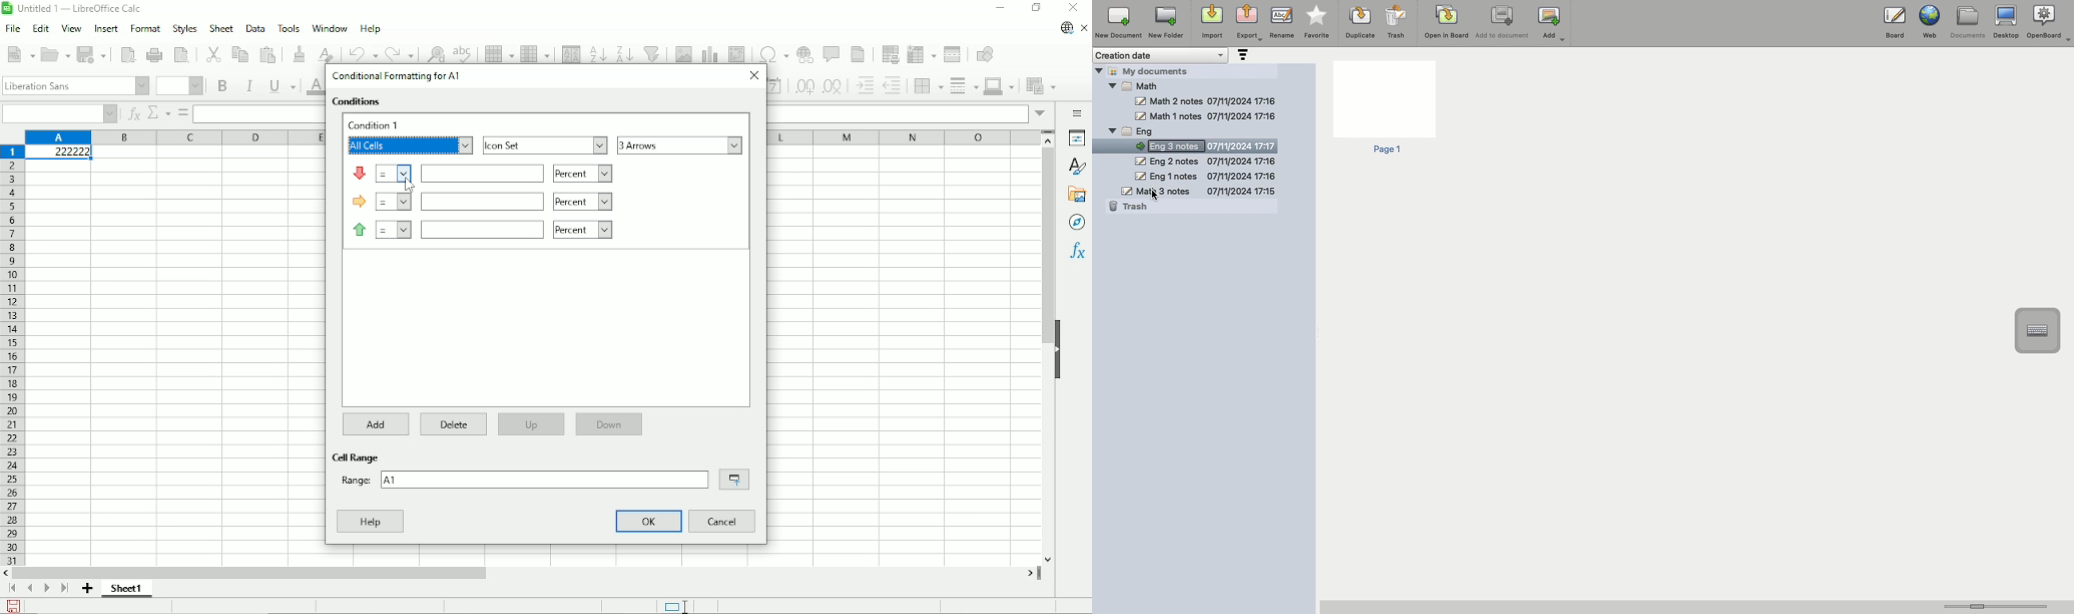  What do you see at coordinates (313, 86) in the screenshot?
I see `Text color` at bounding box center [313, 86].